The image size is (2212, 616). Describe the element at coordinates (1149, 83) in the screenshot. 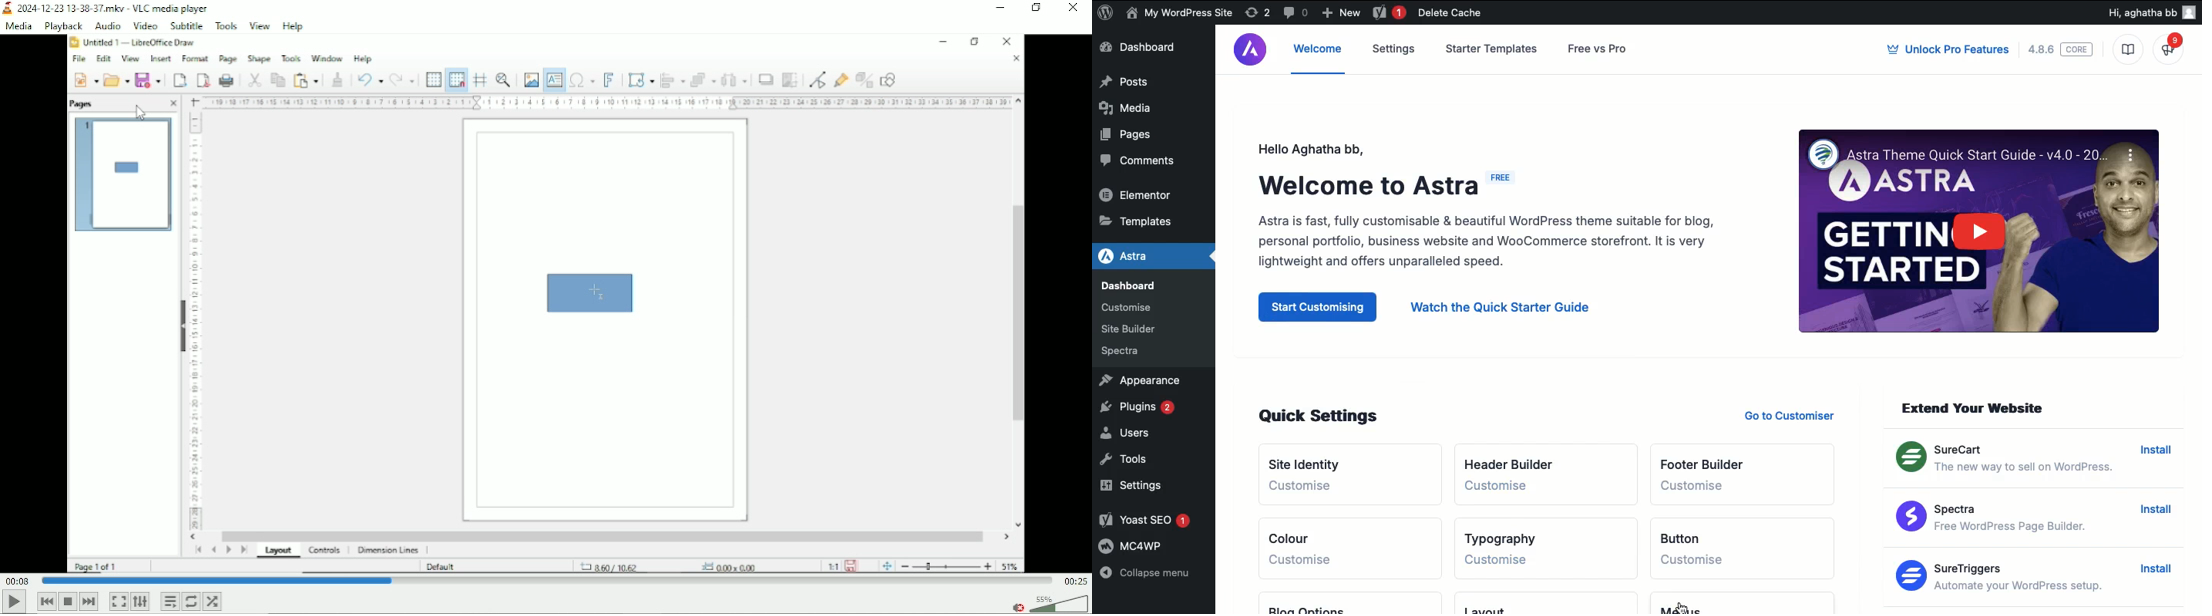

I see `Posts` at that location.